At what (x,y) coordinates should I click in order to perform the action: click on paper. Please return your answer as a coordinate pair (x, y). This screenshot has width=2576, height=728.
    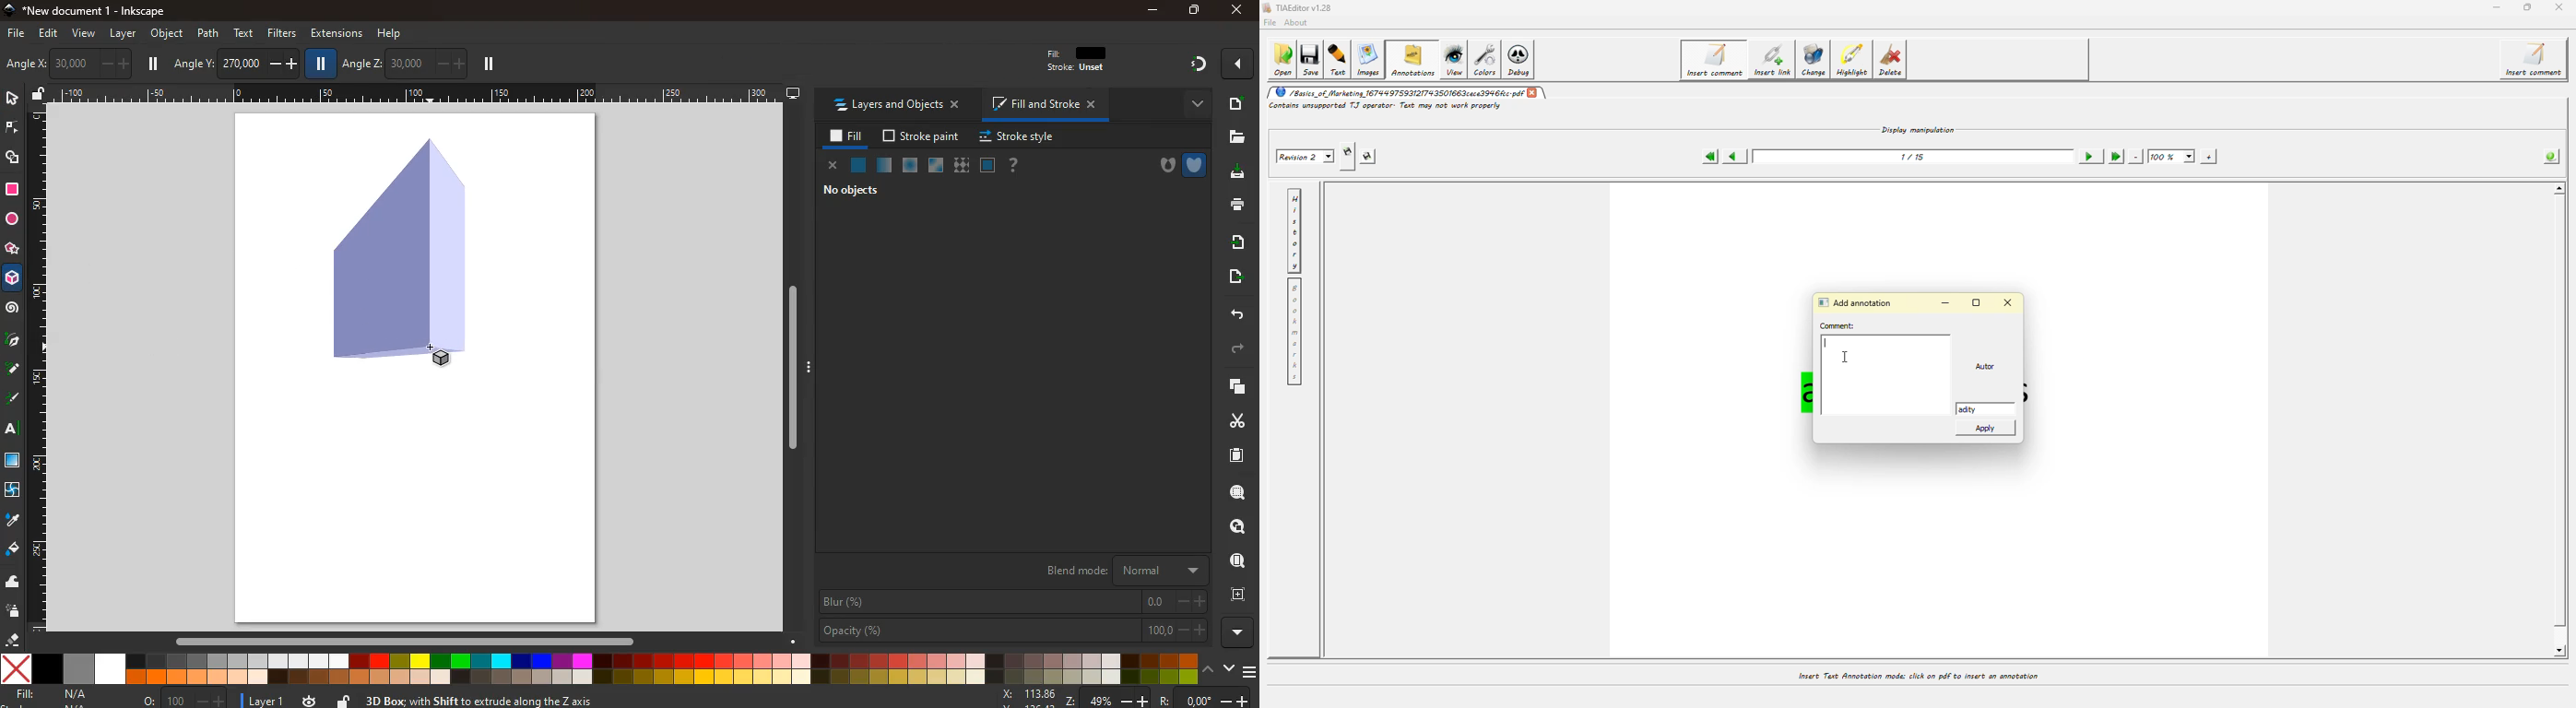
    Looking at the image, I should click on (1228, 455).